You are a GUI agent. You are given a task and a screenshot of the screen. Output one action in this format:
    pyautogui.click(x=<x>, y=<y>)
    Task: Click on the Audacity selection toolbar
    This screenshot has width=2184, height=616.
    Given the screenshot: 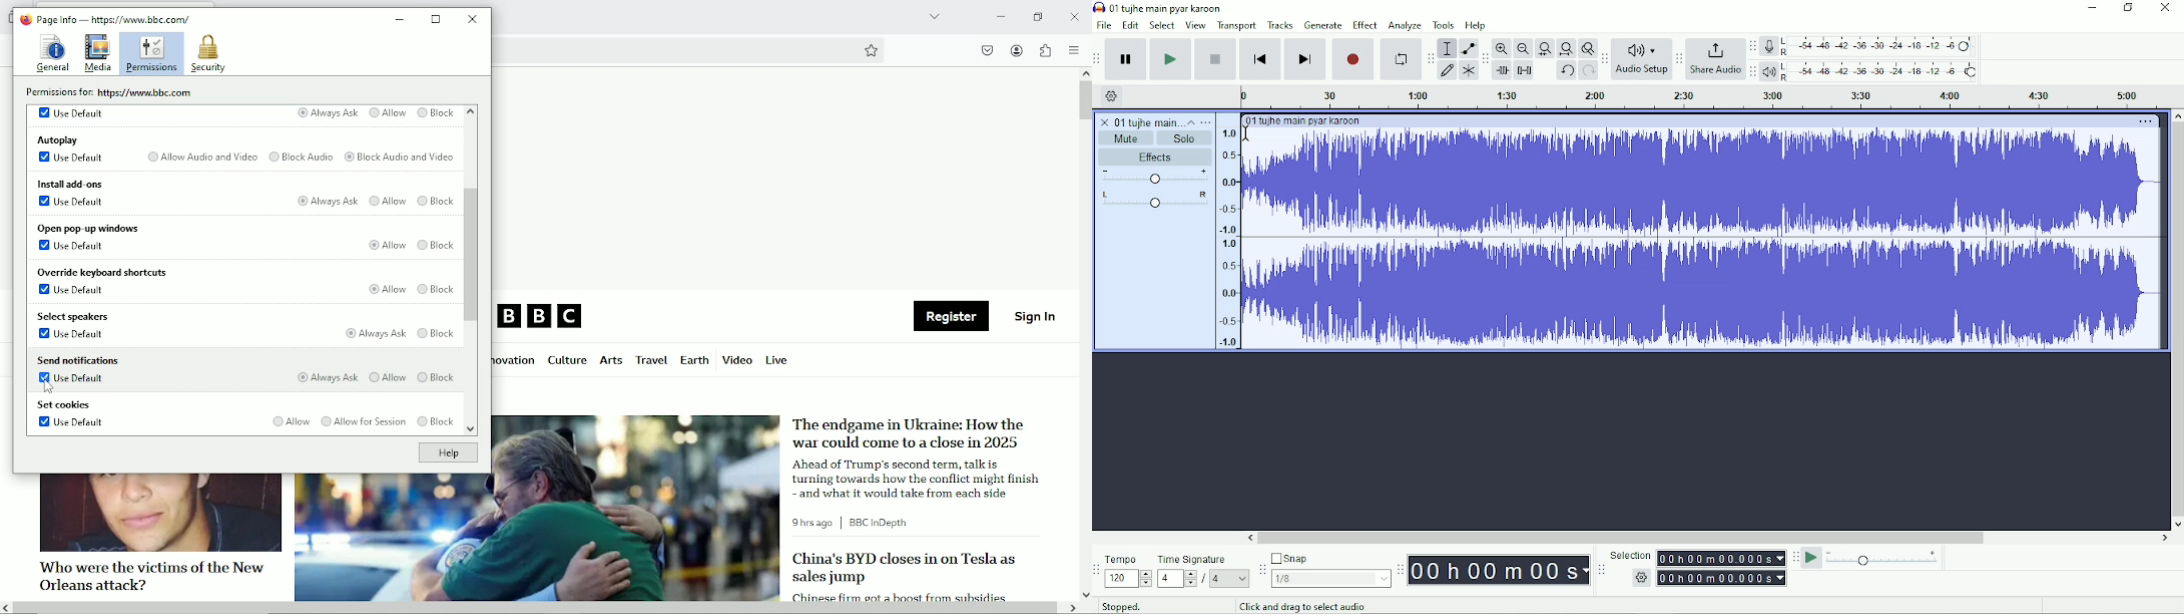 What is the action you would take?
    pyautogui.click(x=1601, y=570)
    